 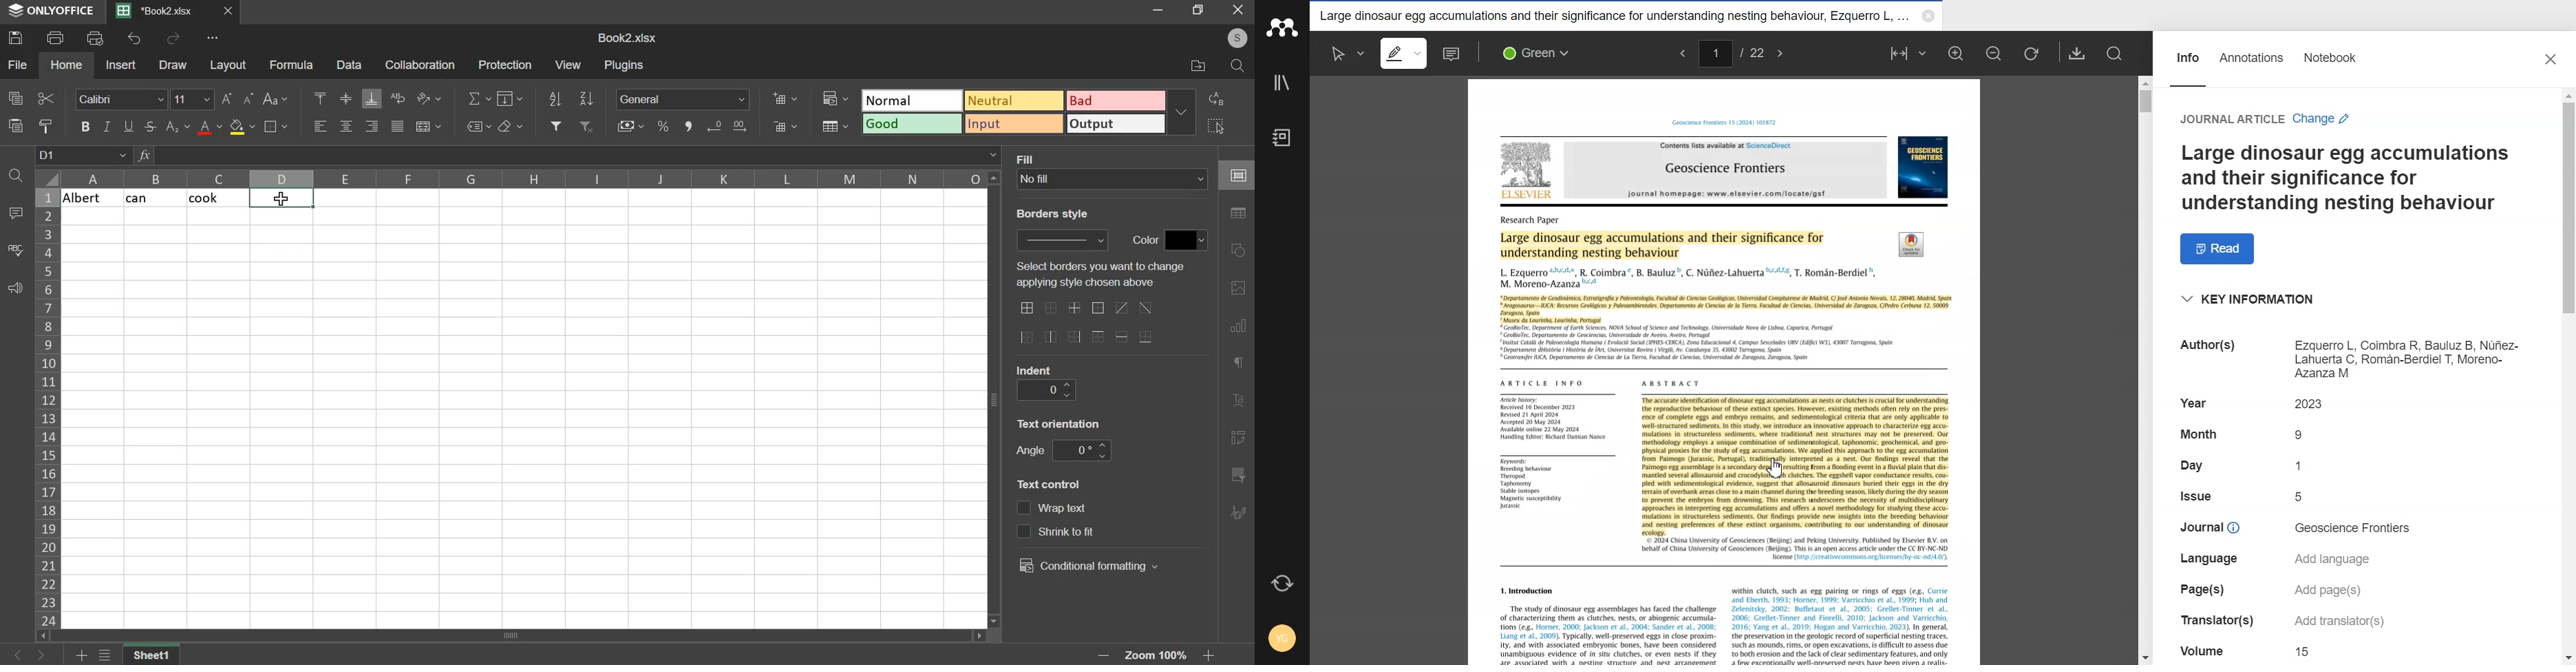 What do you see at coordinates (631, 126) in the screenshot?
I see `accounting style` at bounding box center [631, 126].